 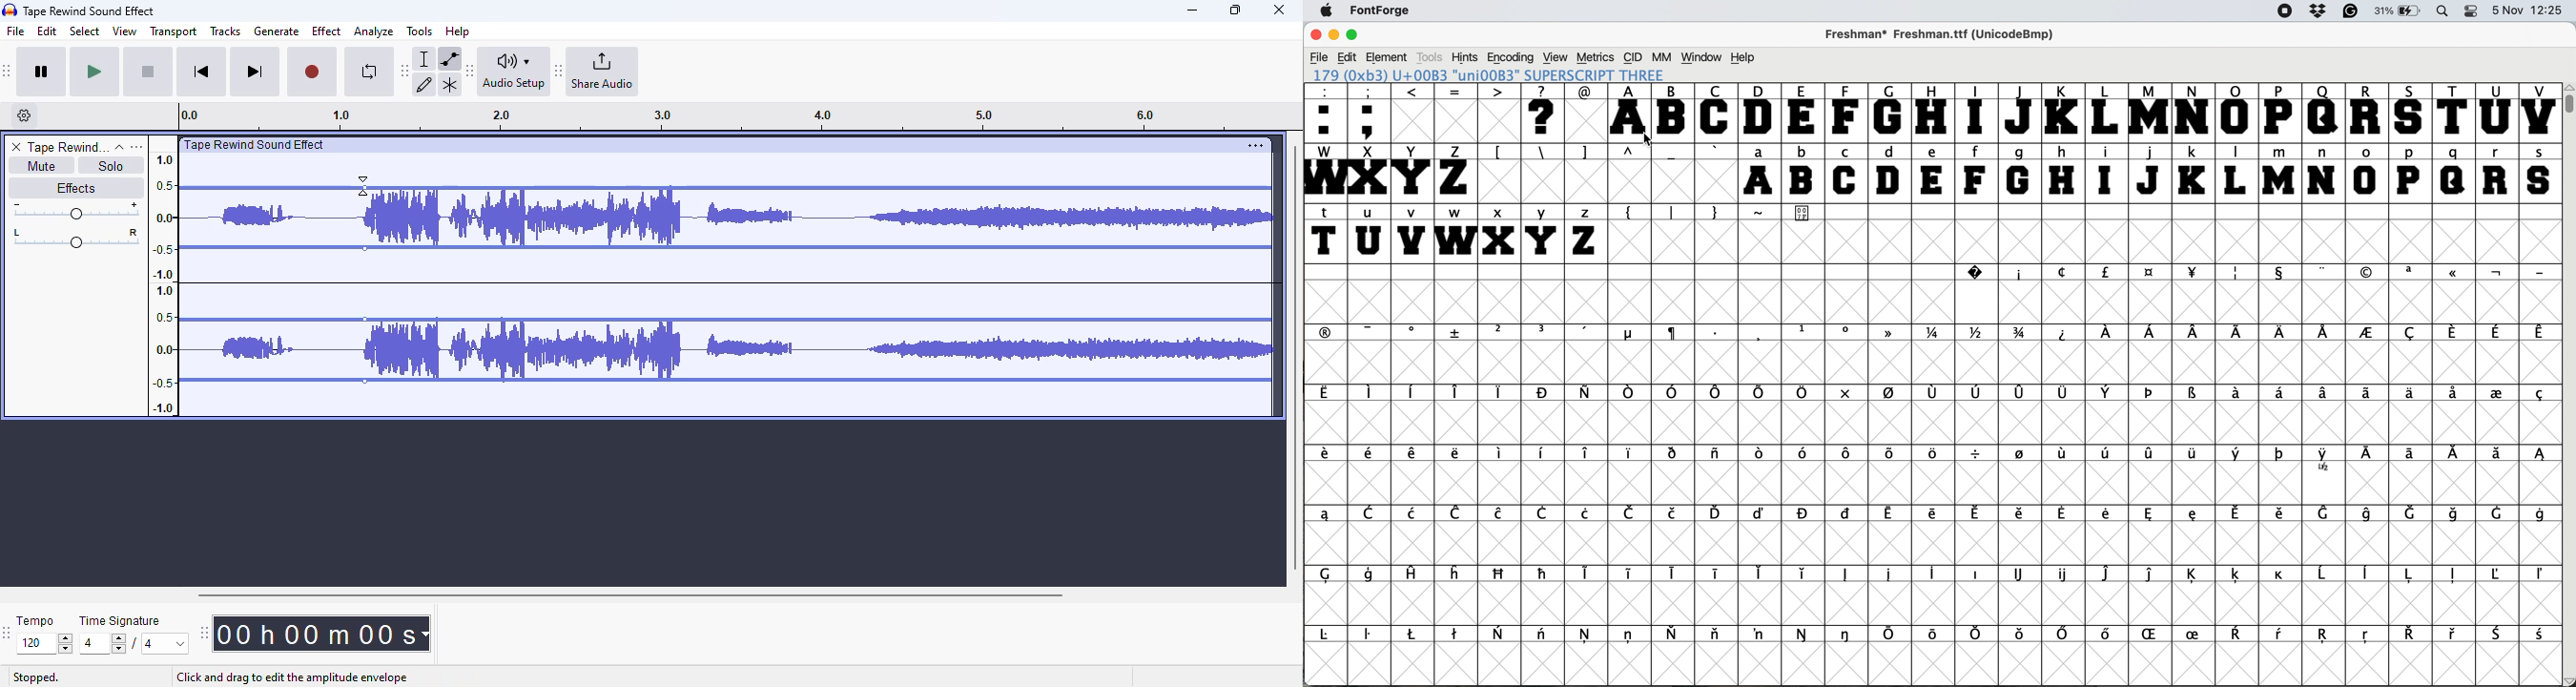 I want to click on <, so click(x=1413, y=113).